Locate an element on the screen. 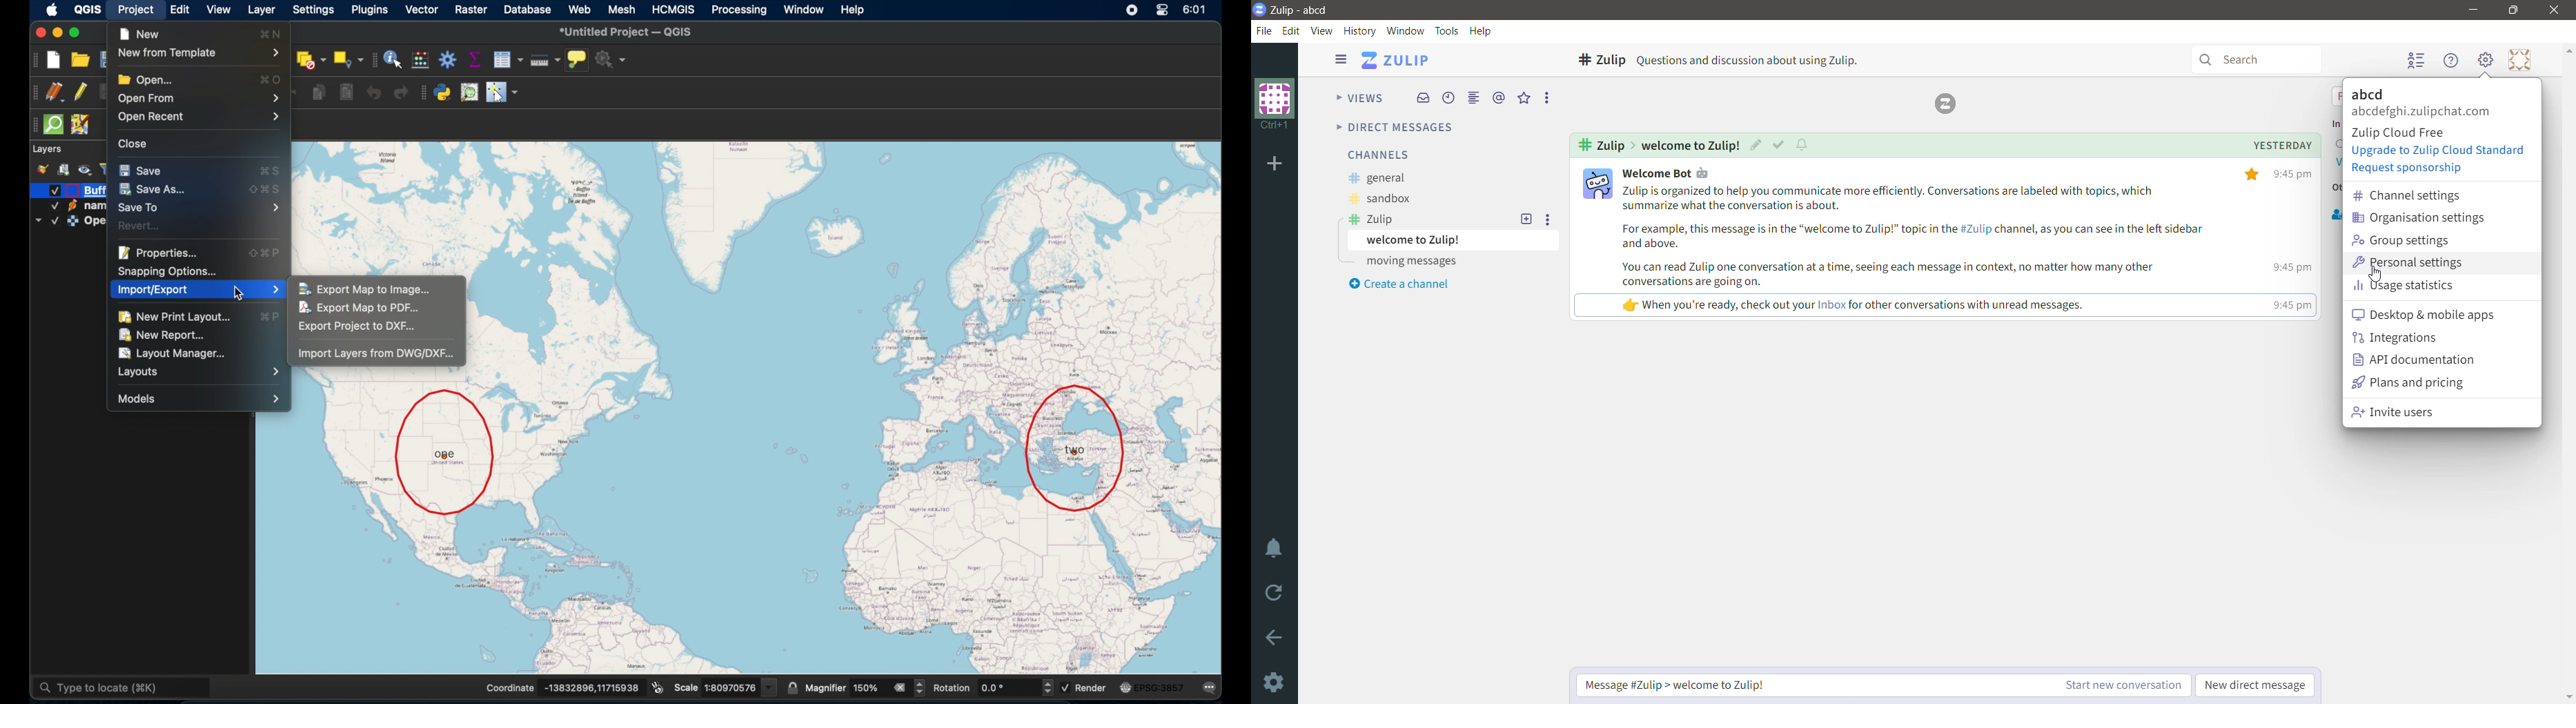  import/export menu is located at coordinates (198, 291).